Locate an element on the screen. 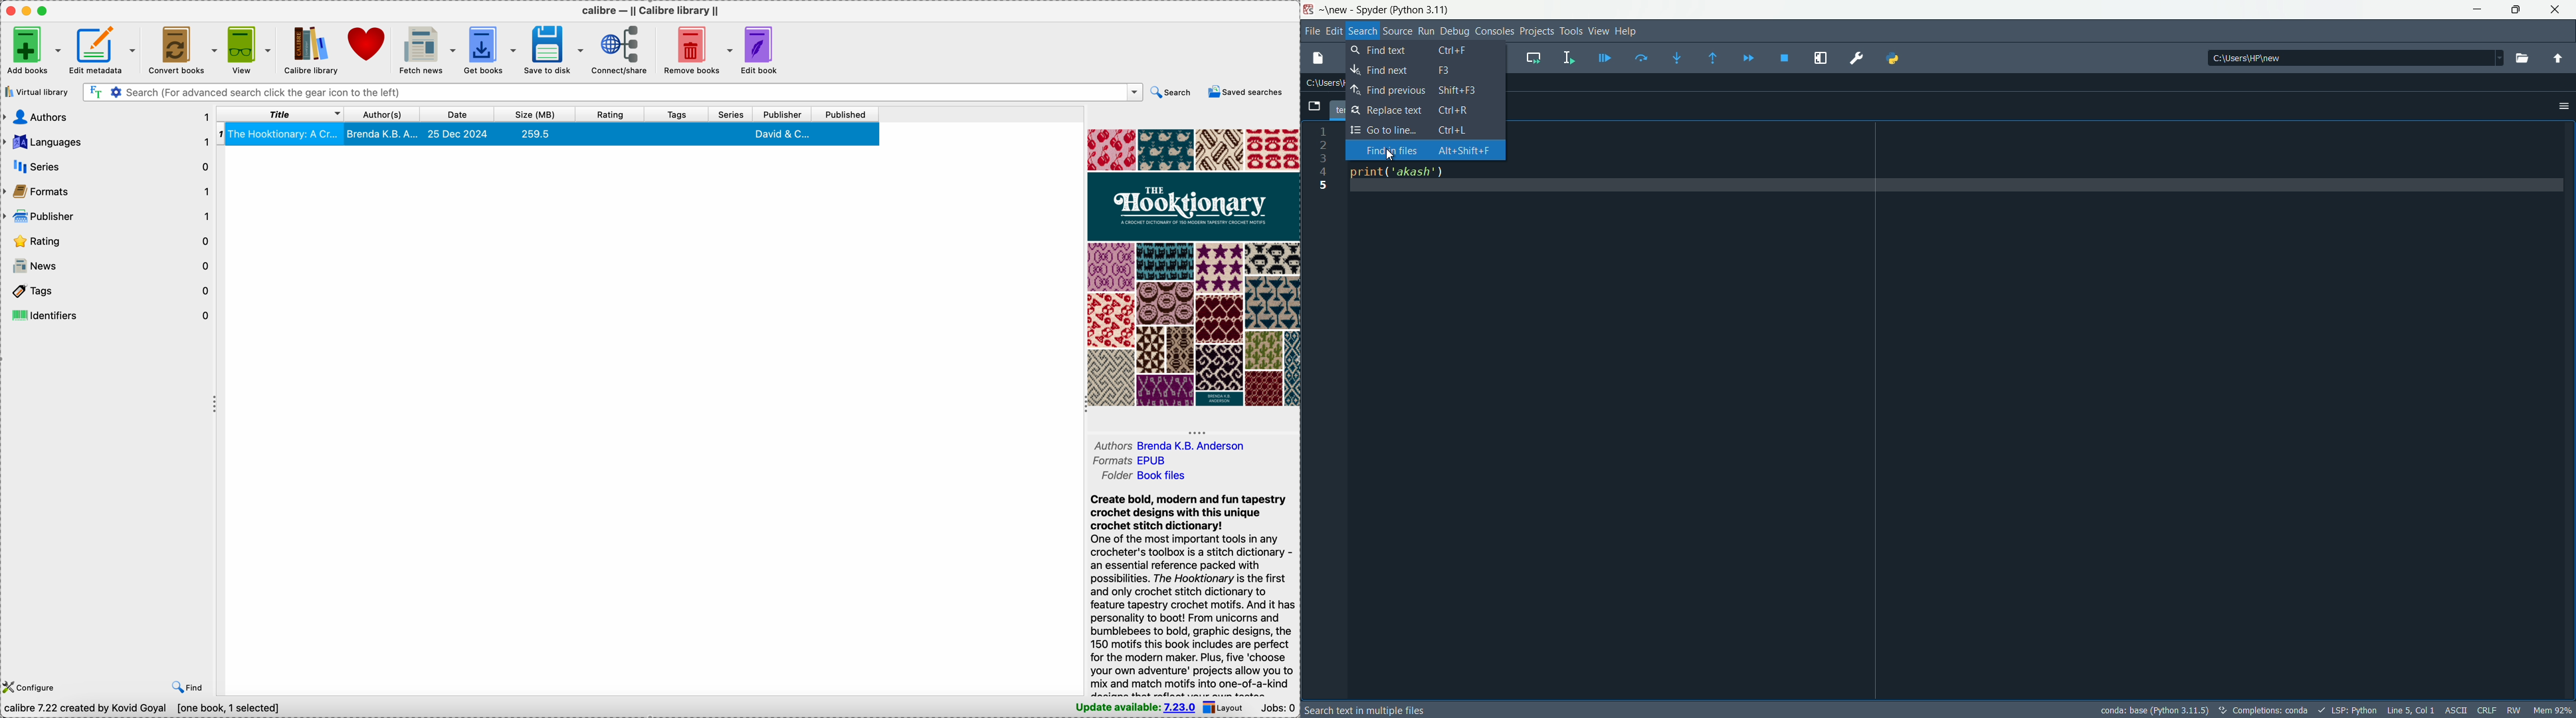 The image size is (2576, 728). remove books is located at coordinates (699, 49).